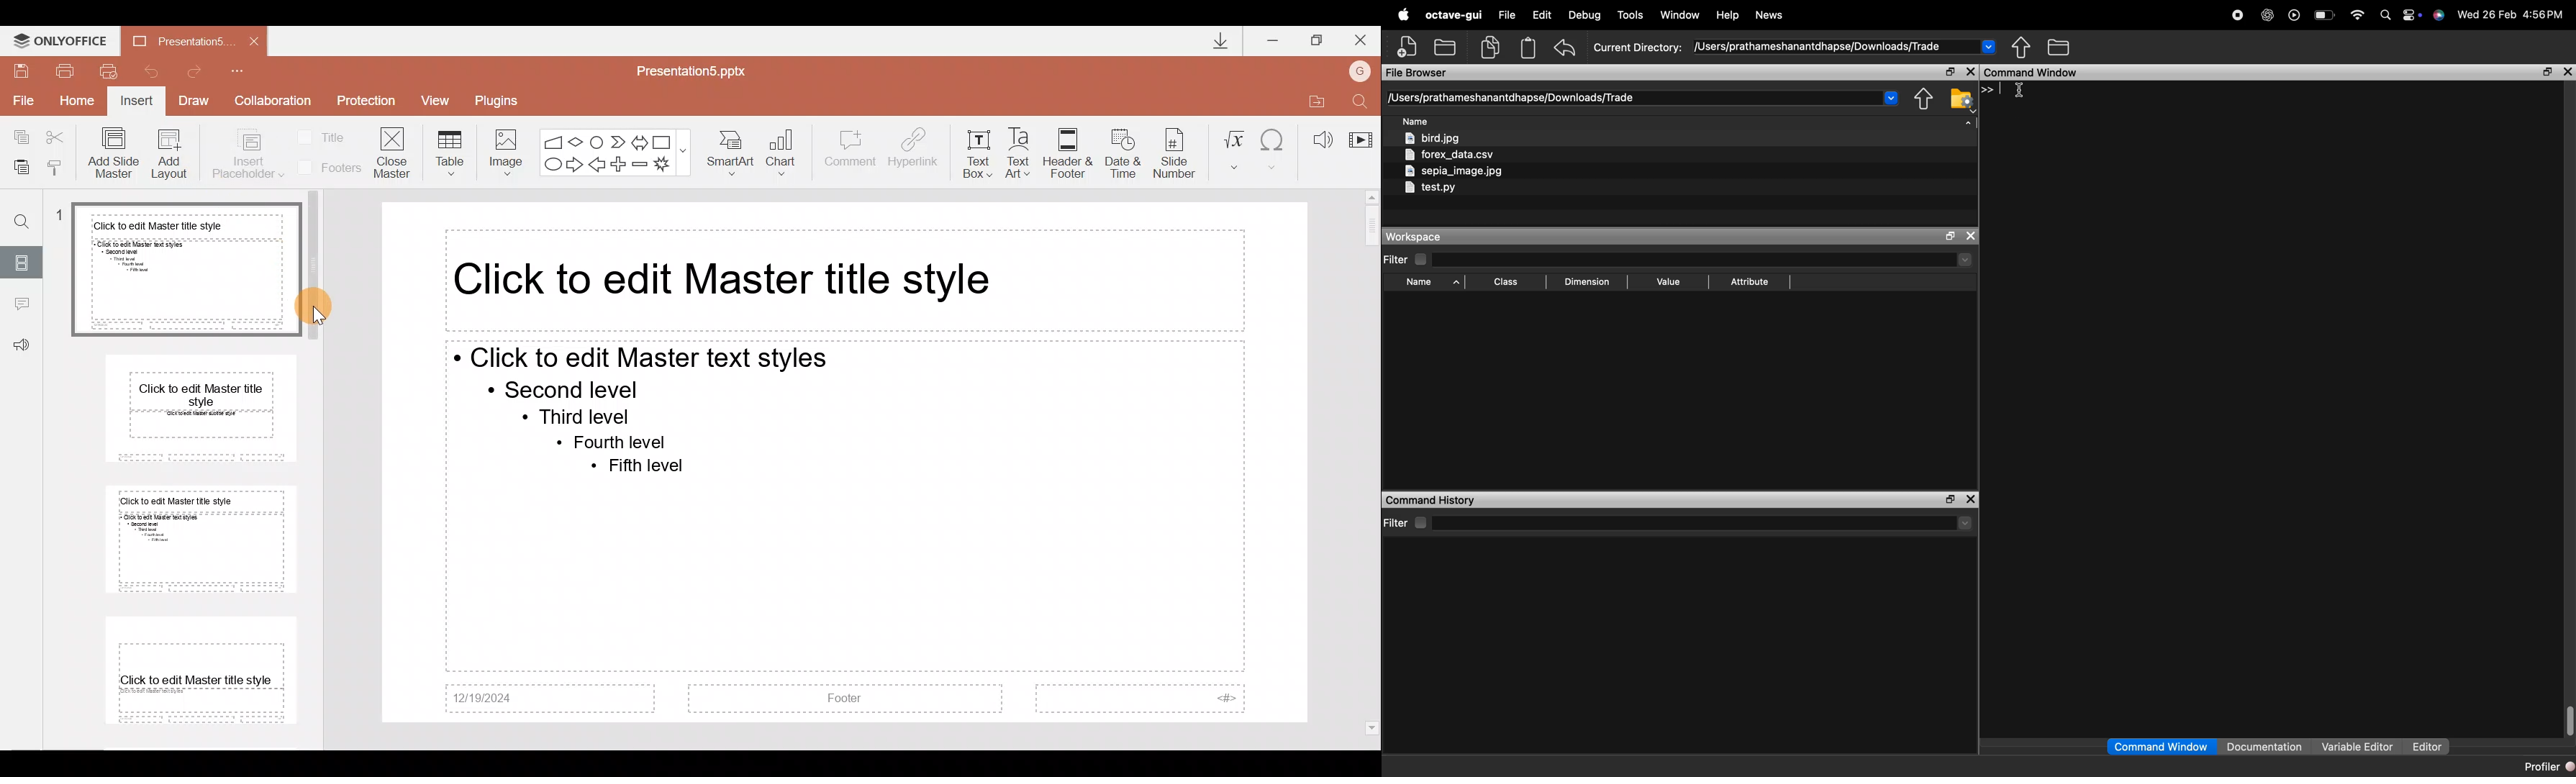 The width and height of the screenshot is (2576, 784). What do you see at coordinates (502, 150) in the screenshot?
I see `Image` at bounding box center [502, 150].